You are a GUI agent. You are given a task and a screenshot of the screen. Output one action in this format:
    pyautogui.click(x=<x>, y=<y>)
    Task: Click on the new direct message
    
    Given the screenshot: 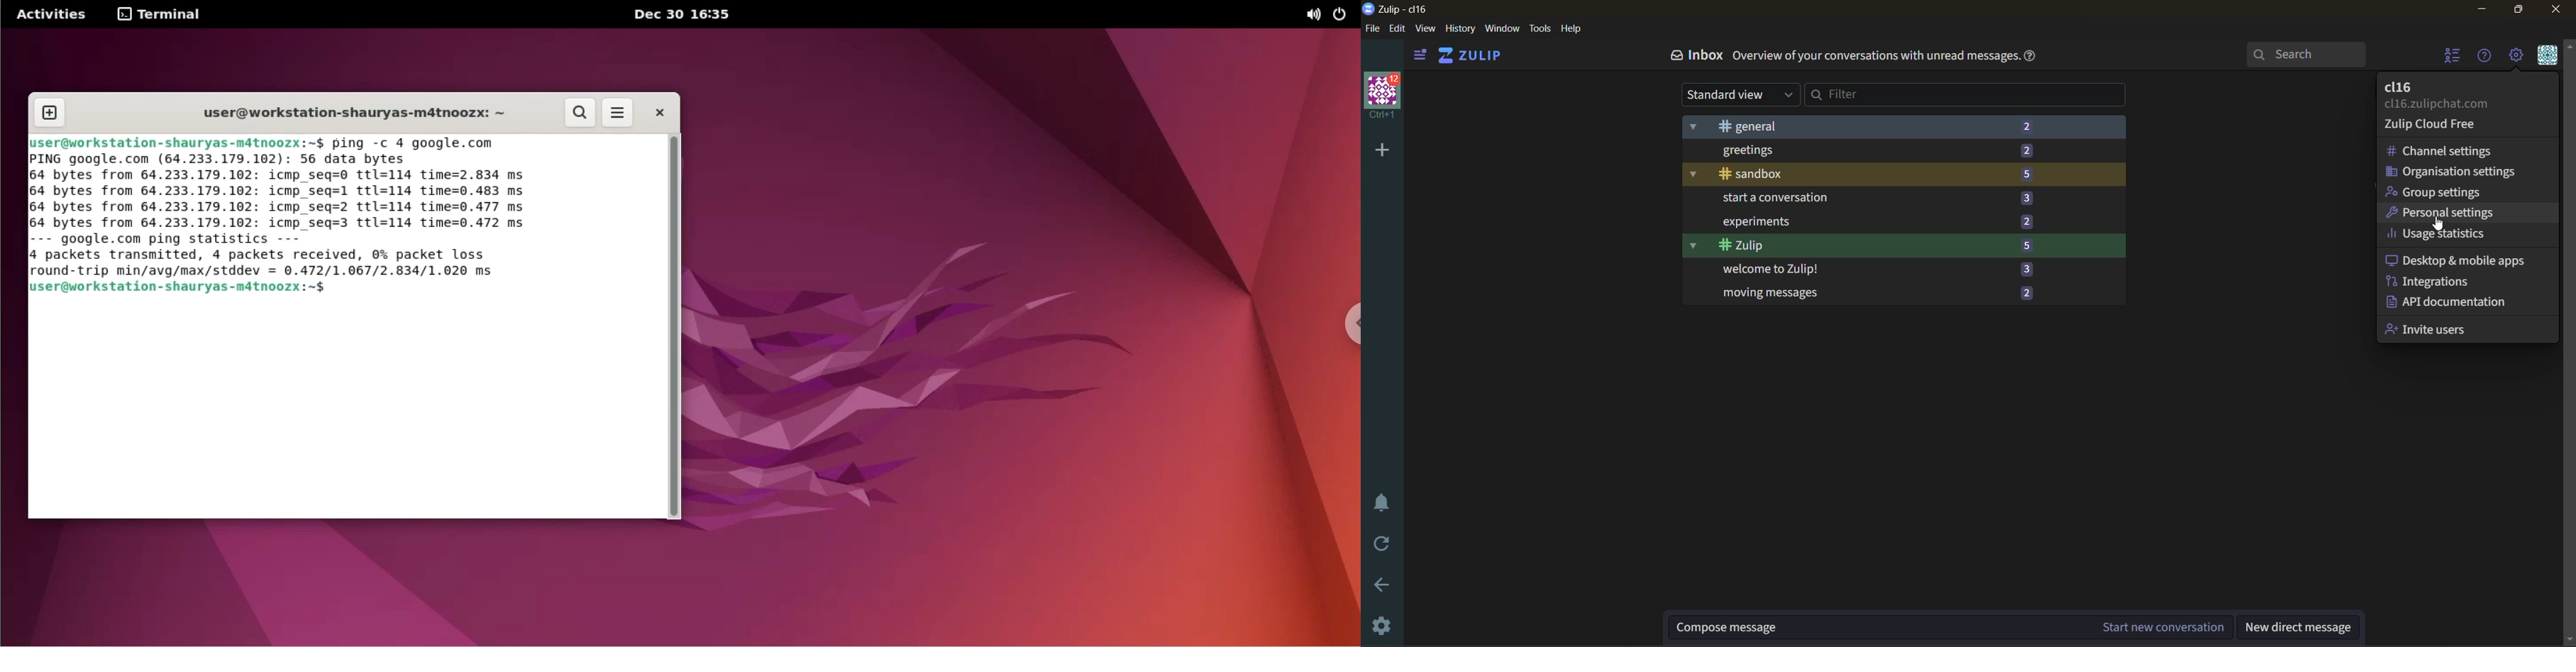 What is the action you would take?
    pyautogui.click(x=2300, y=627)
    